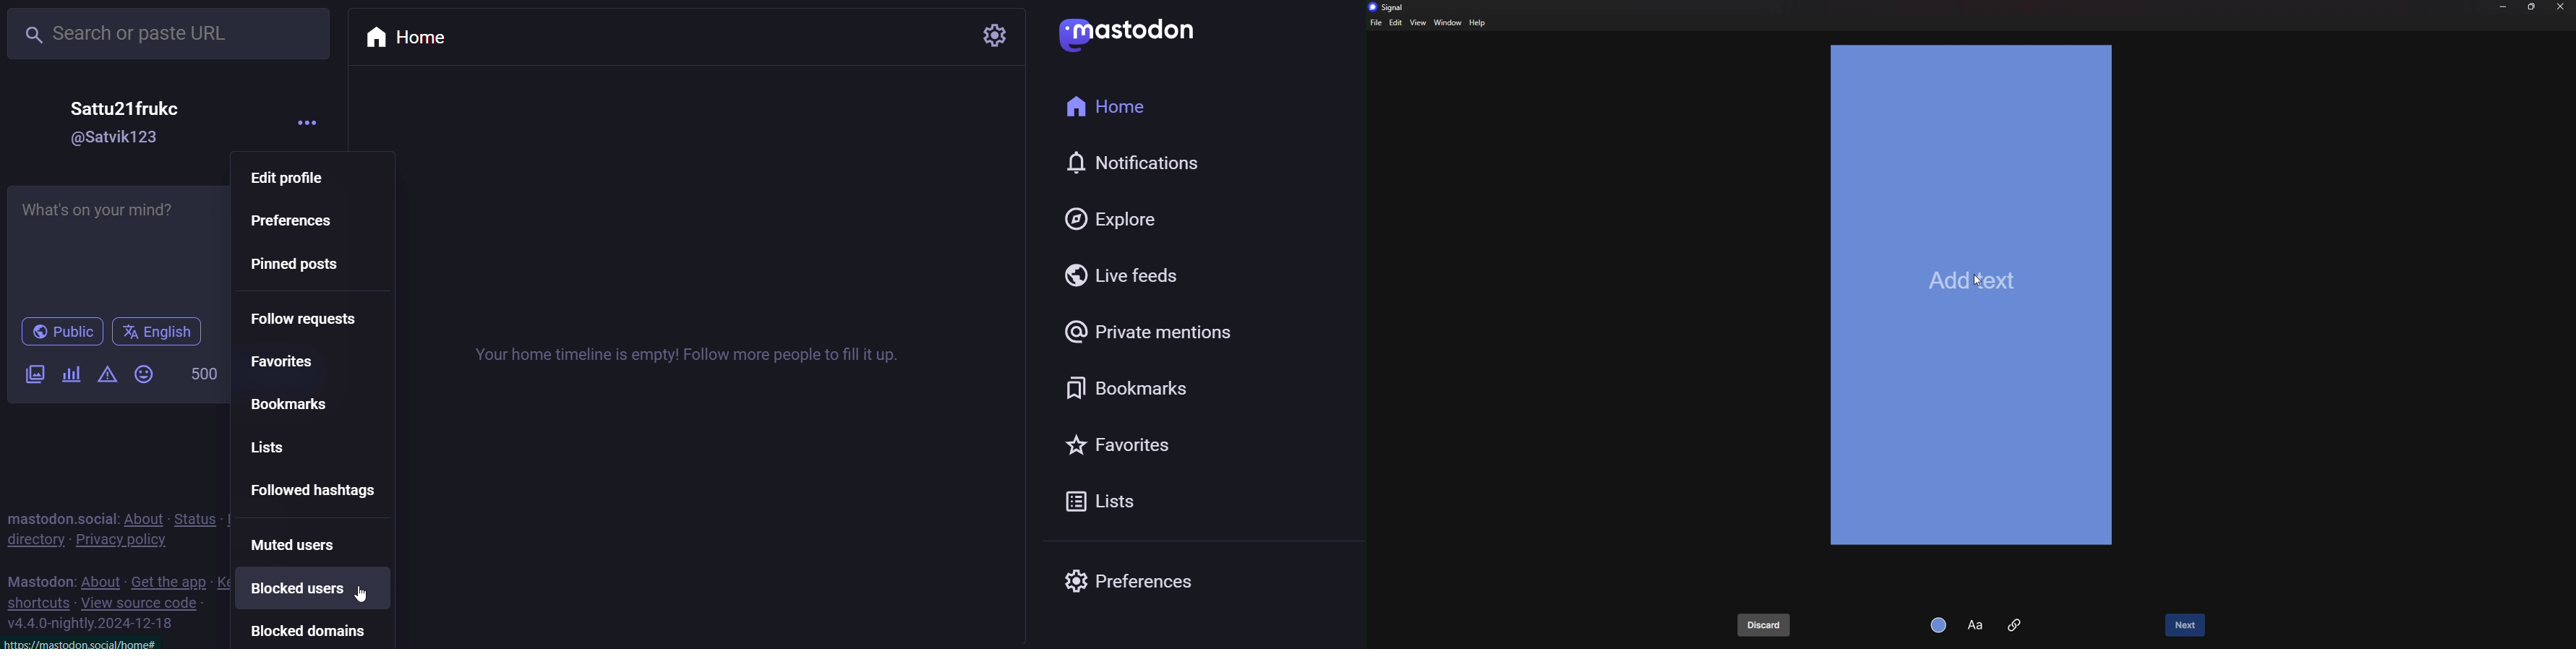 The width and height of the screenshot is (2576, 672). I want to click on Lists, so click(292, 445).